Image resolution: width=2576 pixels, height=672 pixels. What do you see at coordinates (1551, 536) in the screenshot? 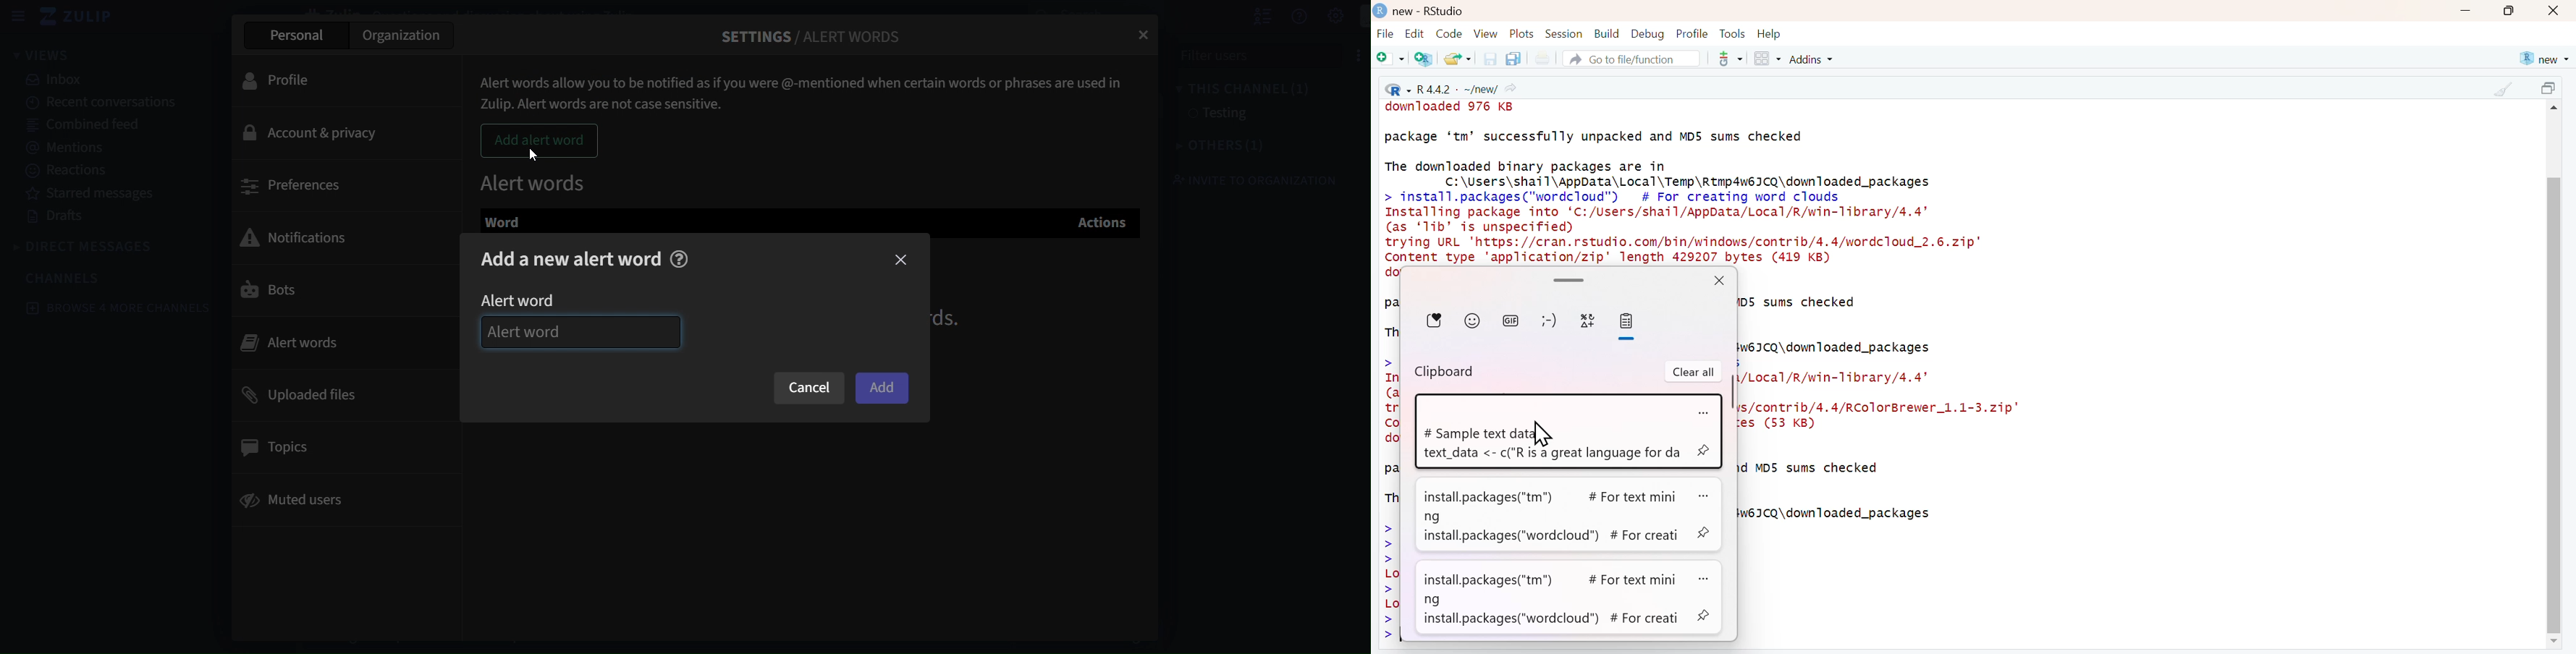
I see `install.packages("wordcloud") # For creati` at bounding box center [1551, 536].